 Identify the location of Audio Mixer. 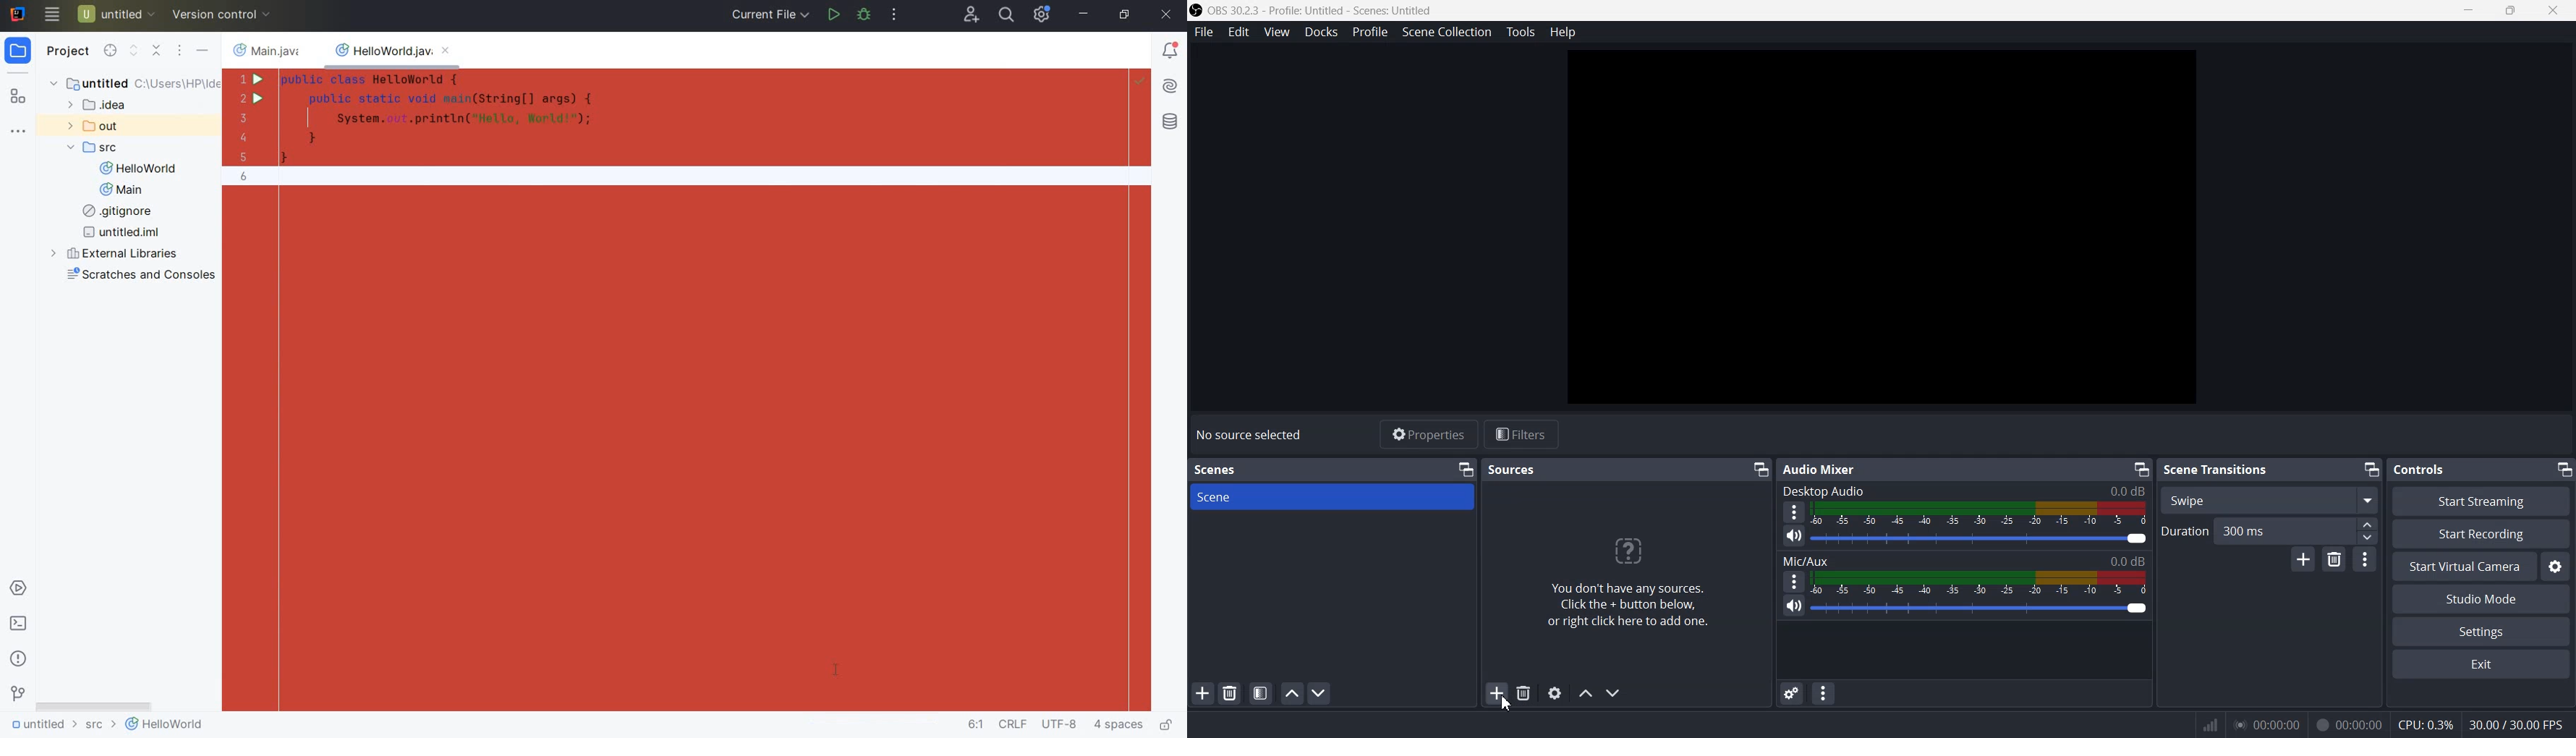
(1819, 468).